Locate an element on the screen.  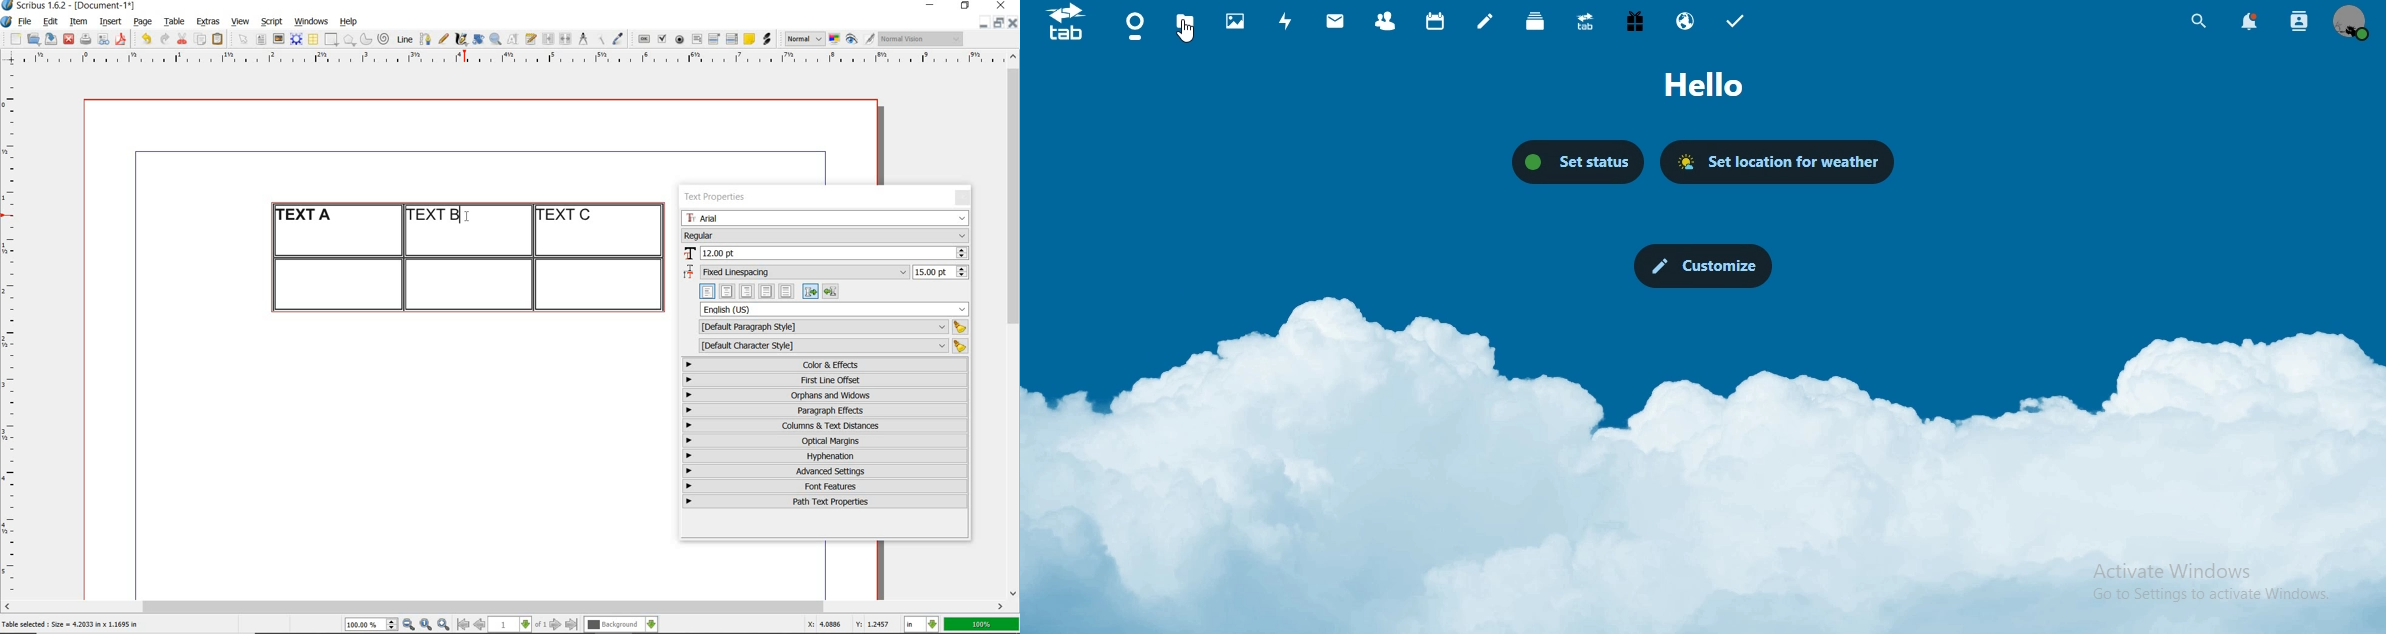
text properties is located at coordinates (714, 199).